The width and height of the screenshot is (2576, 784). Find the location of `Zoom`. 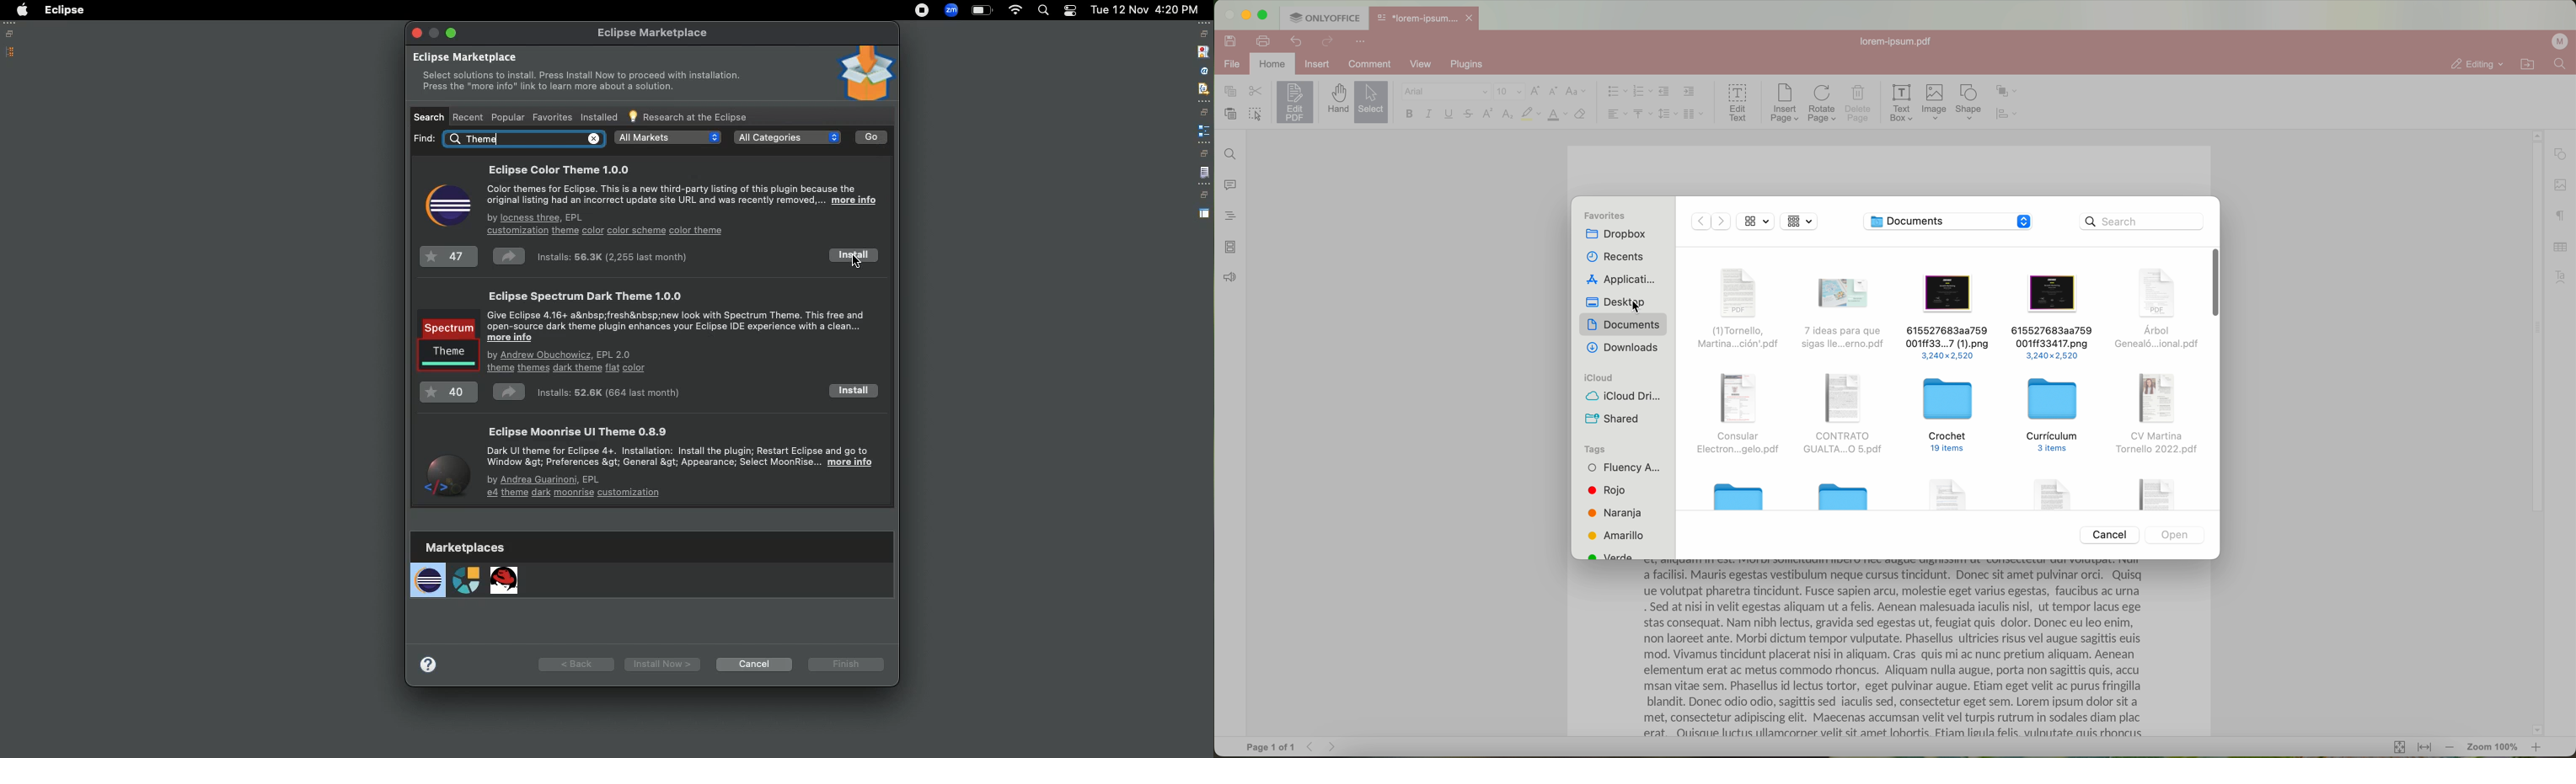

Zoom is located at coordinates (951, 10).